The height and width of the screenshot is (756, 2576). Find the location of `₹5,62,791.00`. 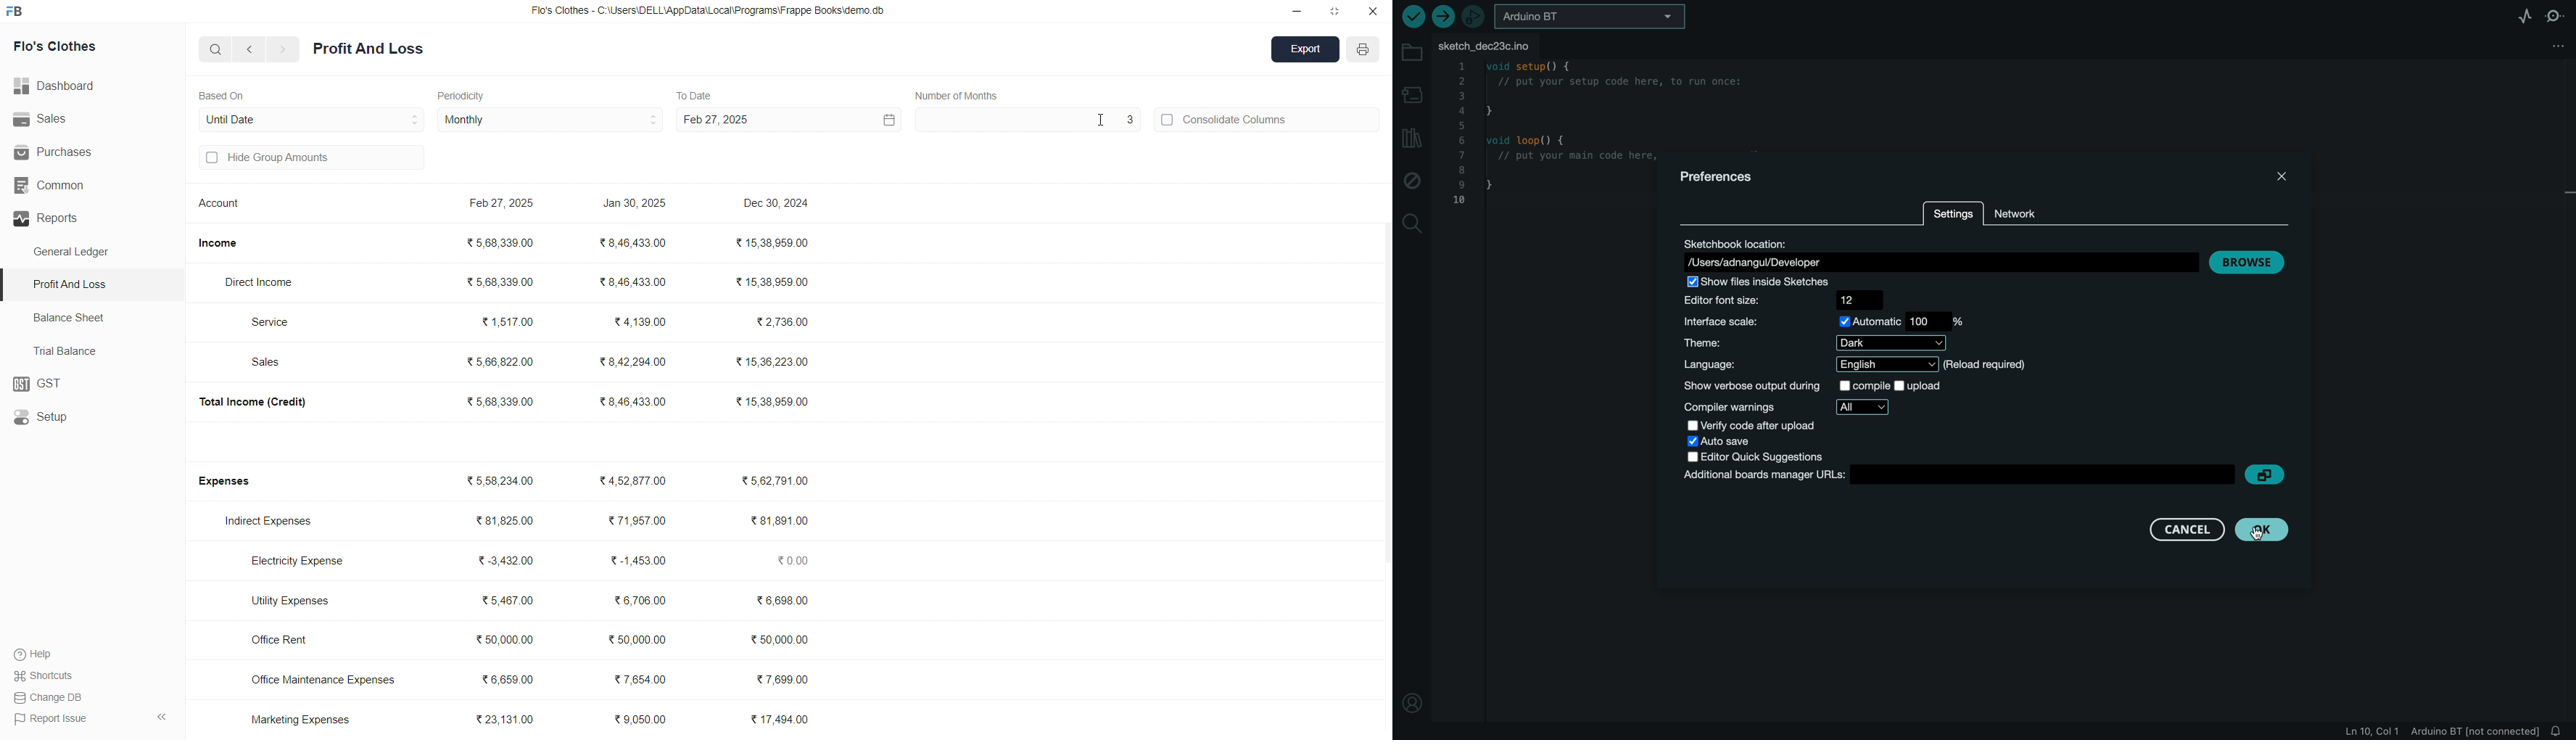

₹5,62,791.00 is located at coordinates (775, 480).